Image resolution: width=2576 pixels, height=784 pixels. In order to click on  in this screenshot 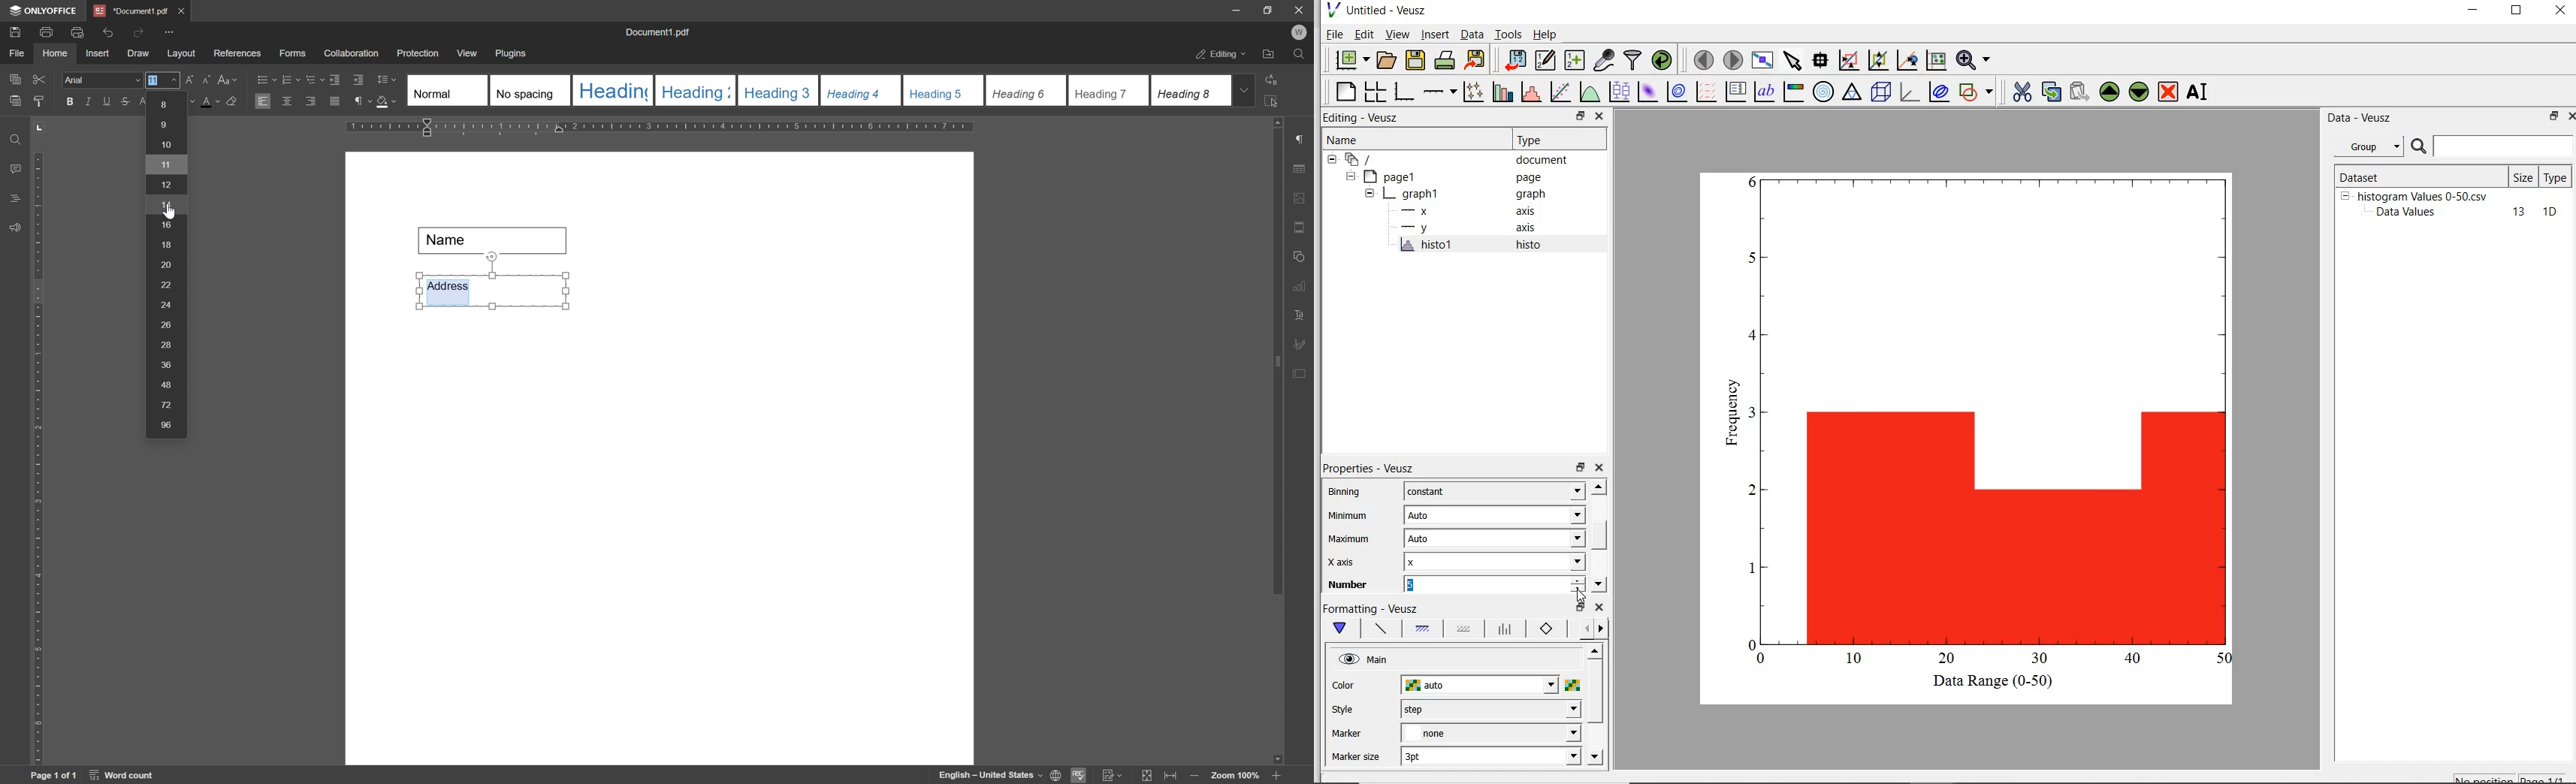, I will do `click(1532, 194)`.